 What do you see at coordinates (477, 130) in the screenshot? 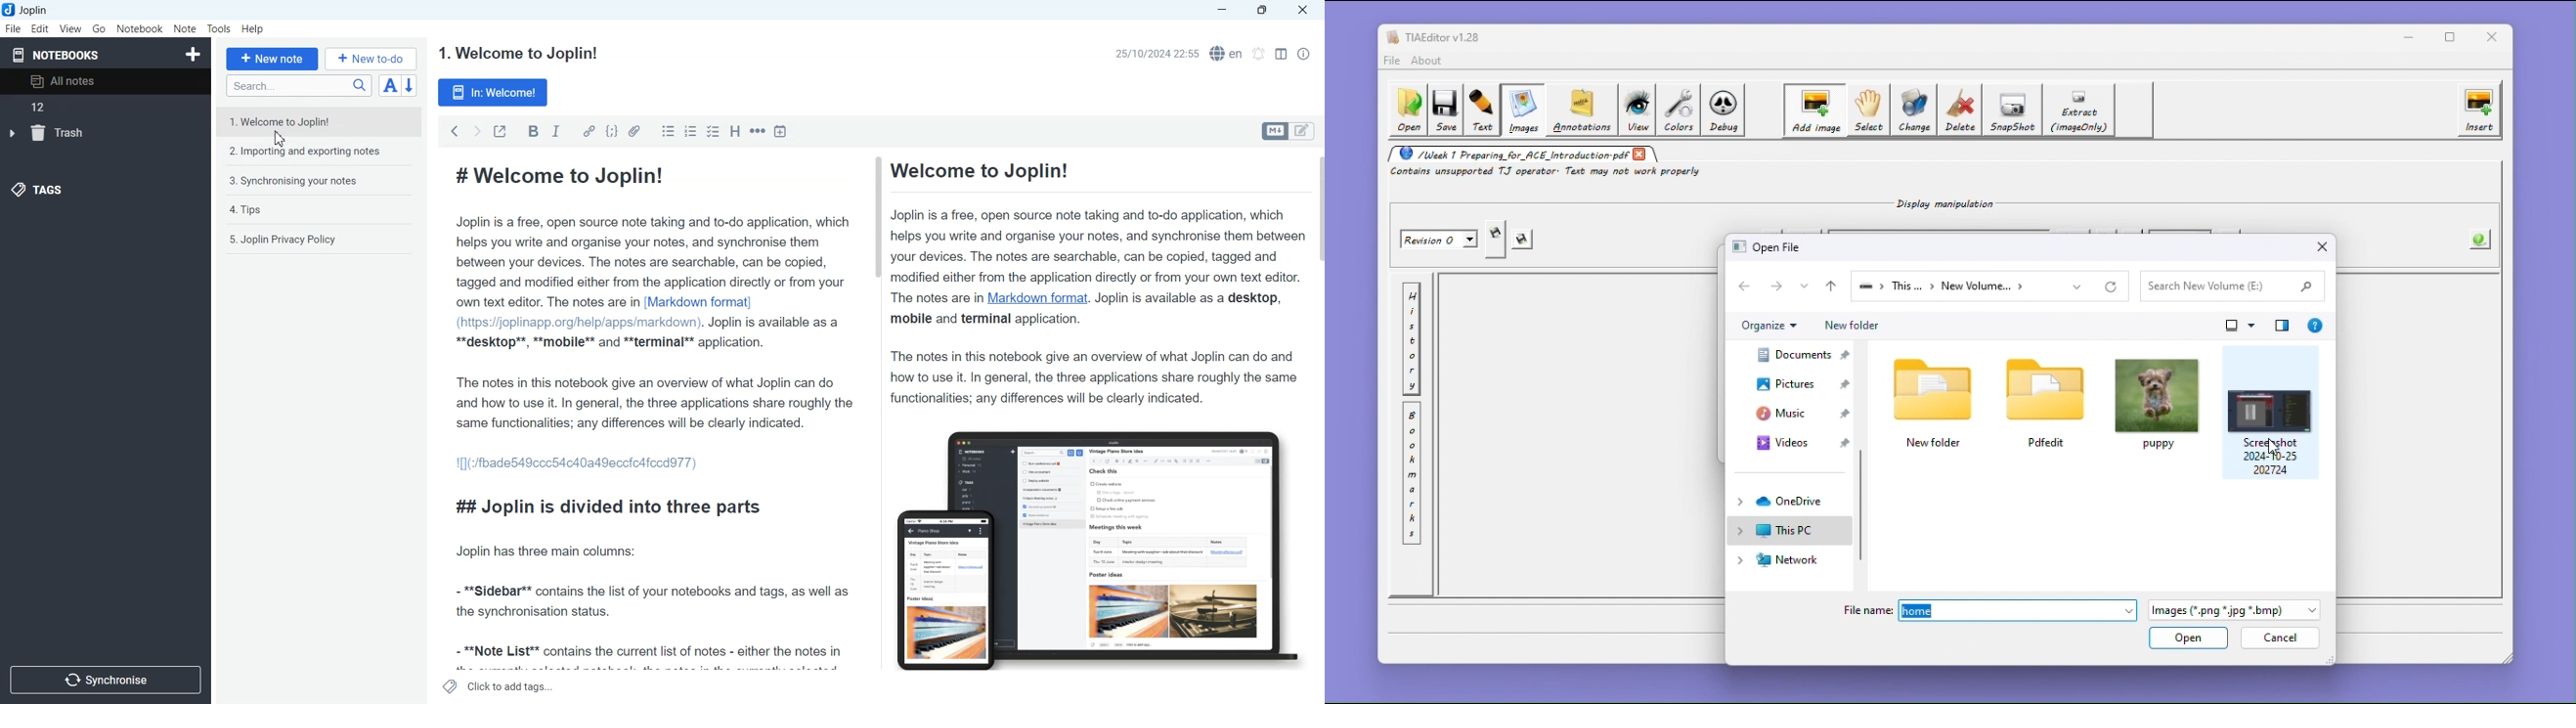
I see `Forward` at bounding box center [477, 130].